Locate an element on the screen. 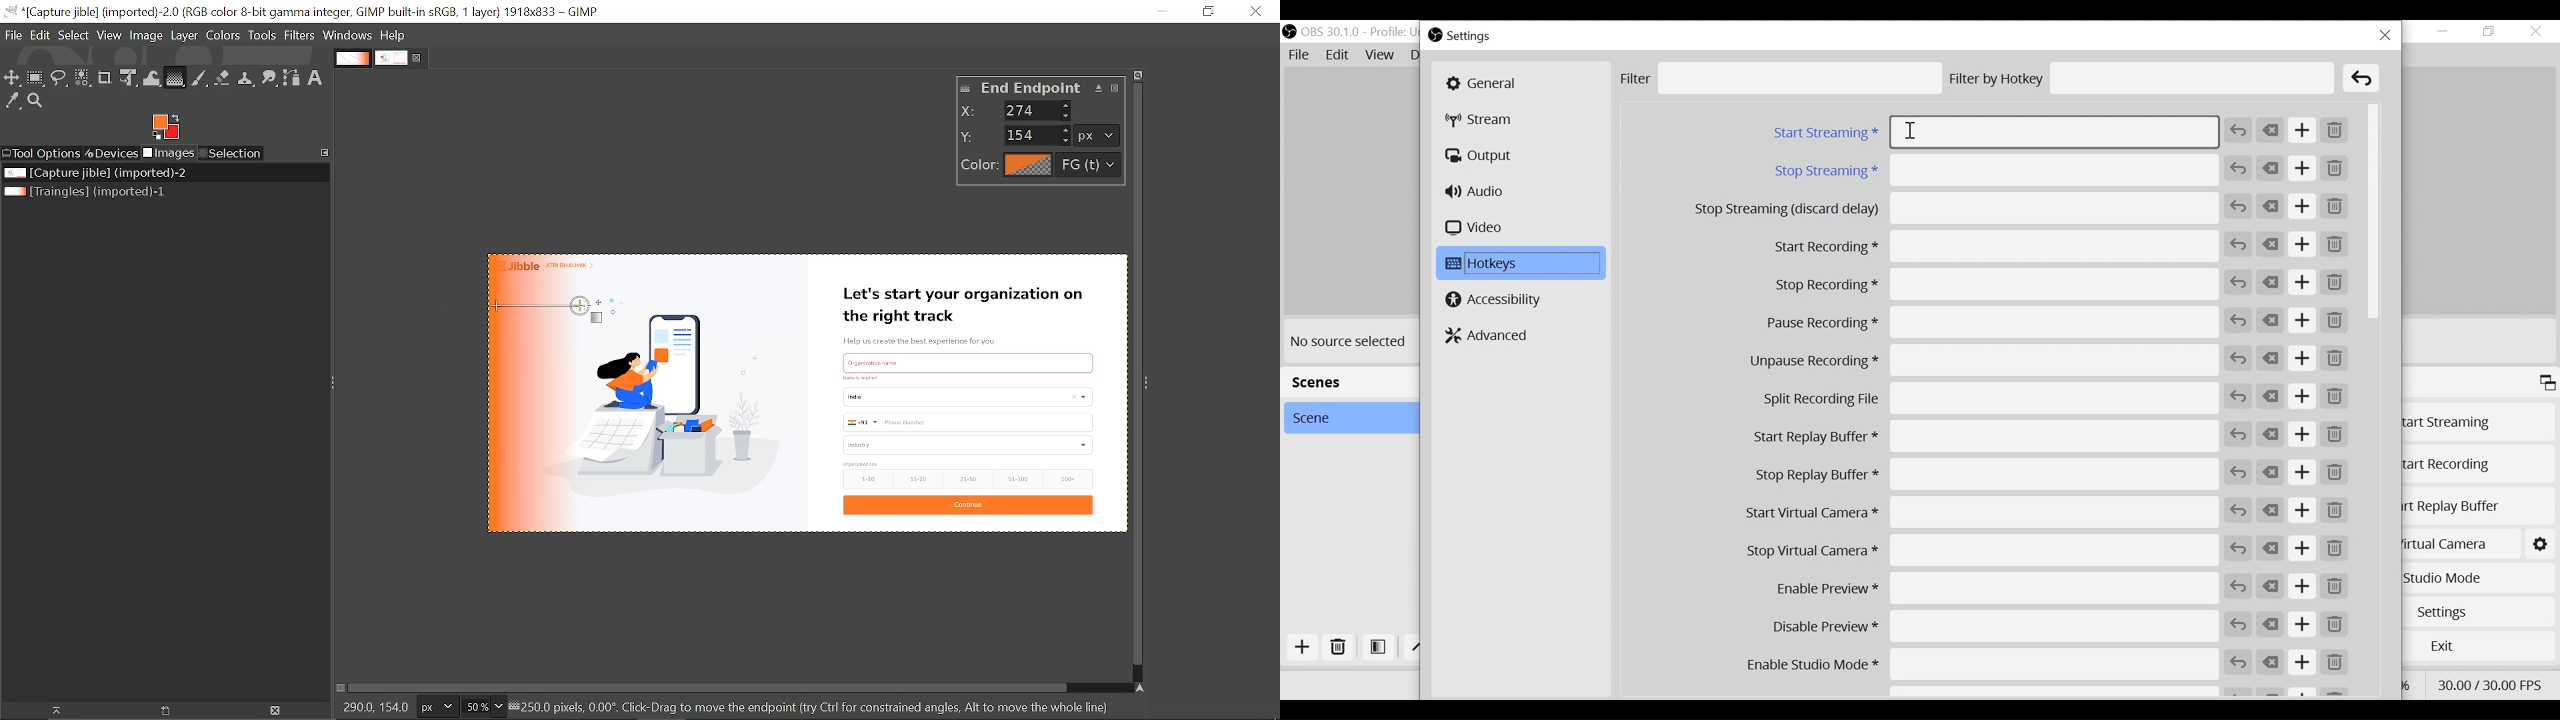  Clear is located at coordinates (2362, 79).